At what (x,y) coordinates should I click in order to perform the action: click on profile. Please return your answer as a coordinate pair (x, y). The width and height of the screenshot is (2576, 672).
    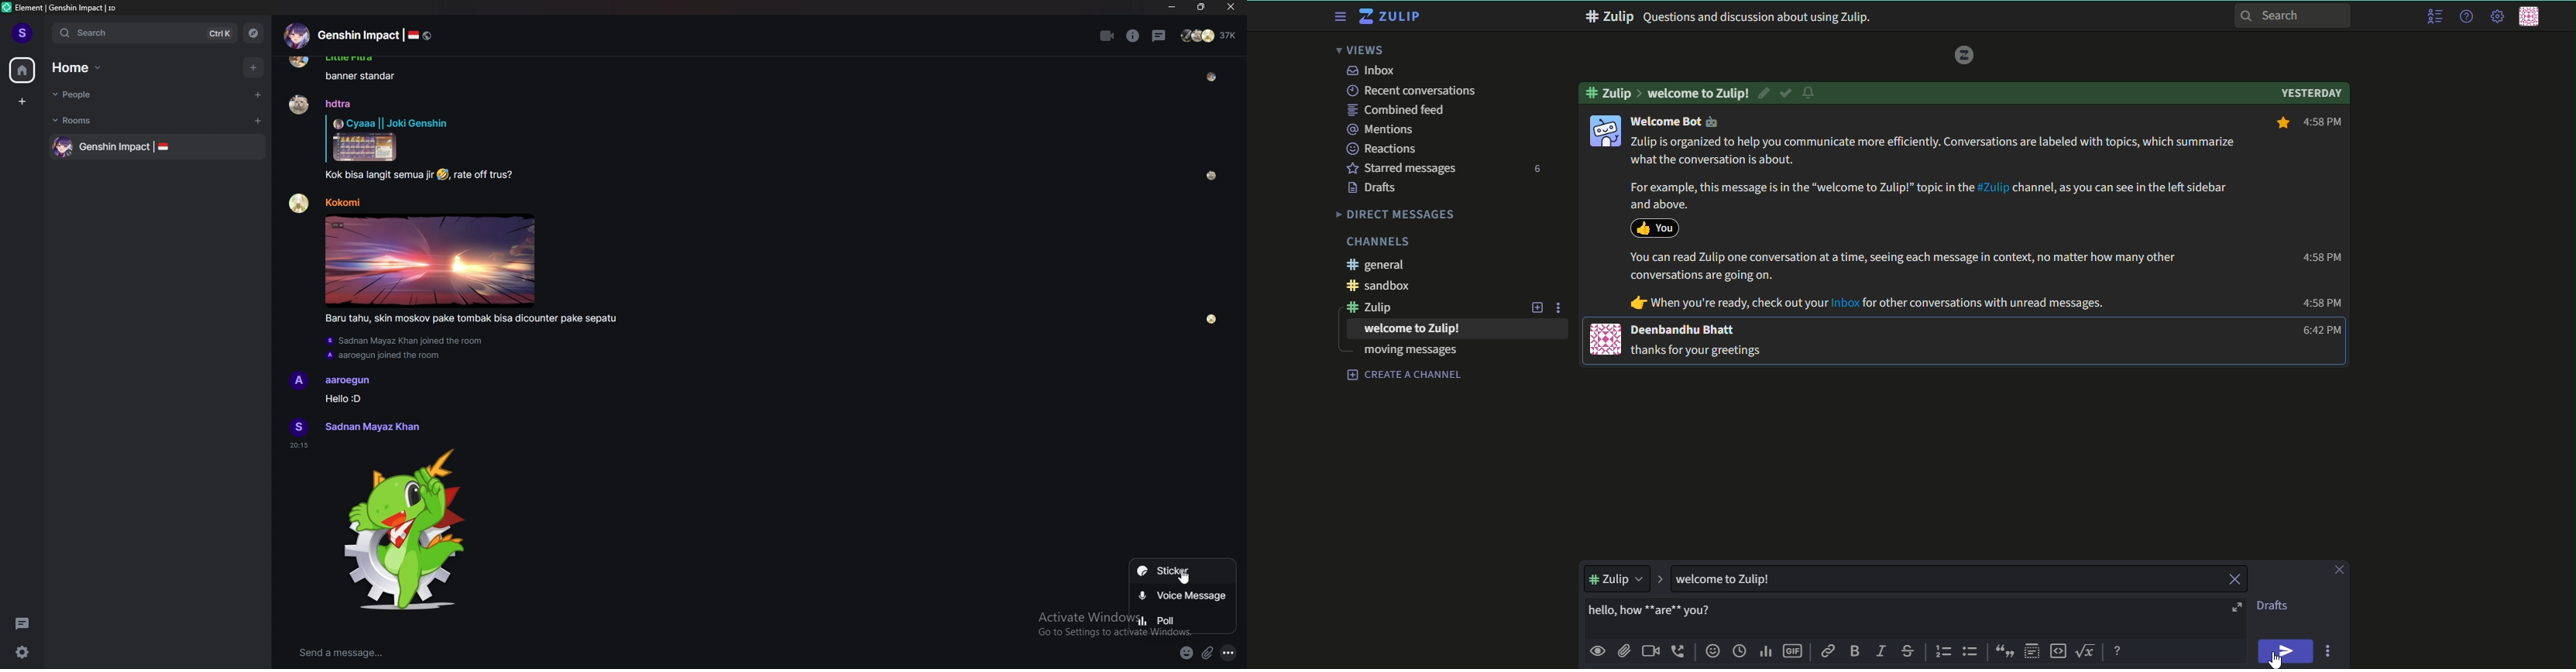
    Looking at the image, I should click on (23, 32).